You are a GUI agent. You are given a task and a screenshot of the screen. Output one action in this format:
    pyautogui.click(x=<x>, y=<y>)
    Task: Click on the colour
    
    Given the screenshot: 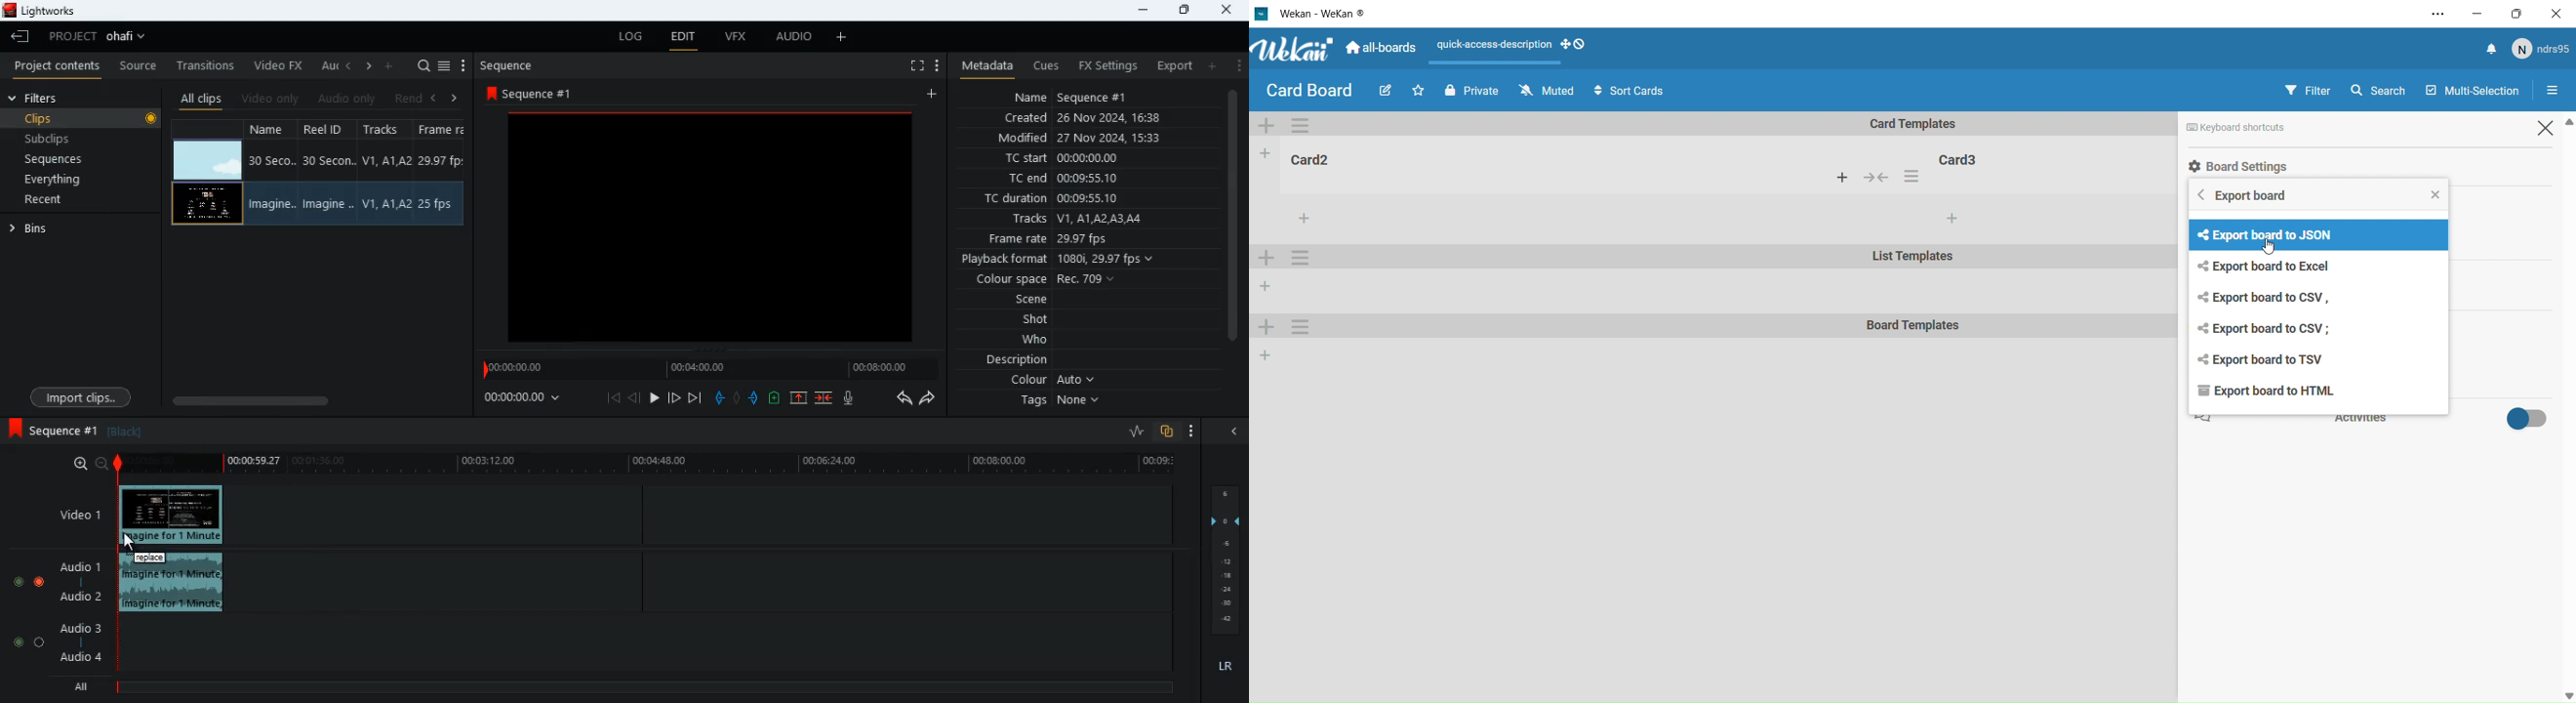 What is the action you would take?
    pyautogui.click(x=1050, y=382)
    